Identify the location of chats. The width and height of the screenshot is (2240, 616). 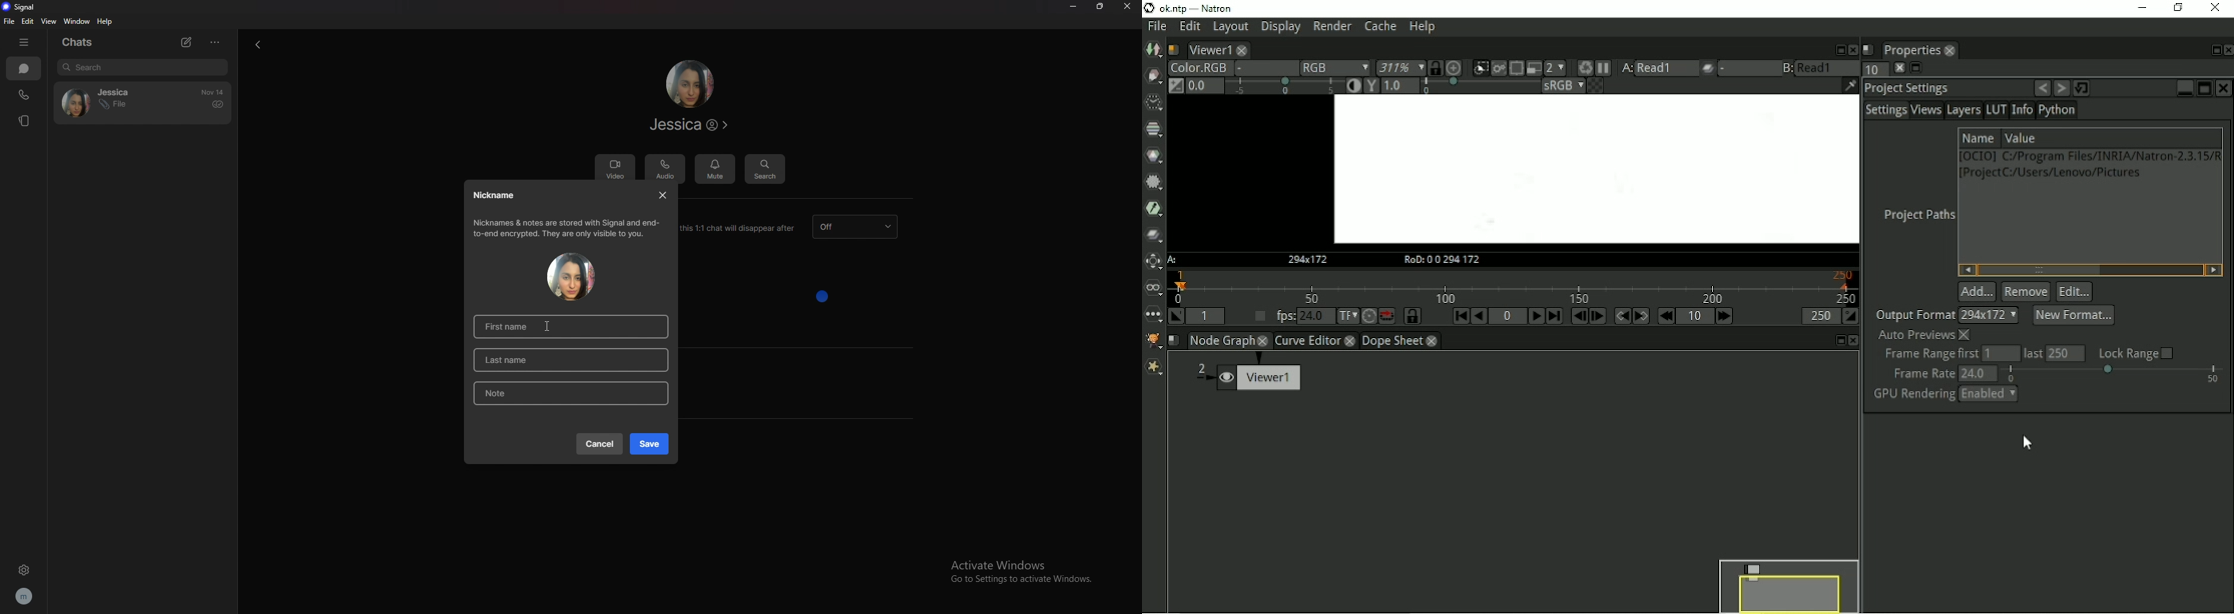
(80, 43).